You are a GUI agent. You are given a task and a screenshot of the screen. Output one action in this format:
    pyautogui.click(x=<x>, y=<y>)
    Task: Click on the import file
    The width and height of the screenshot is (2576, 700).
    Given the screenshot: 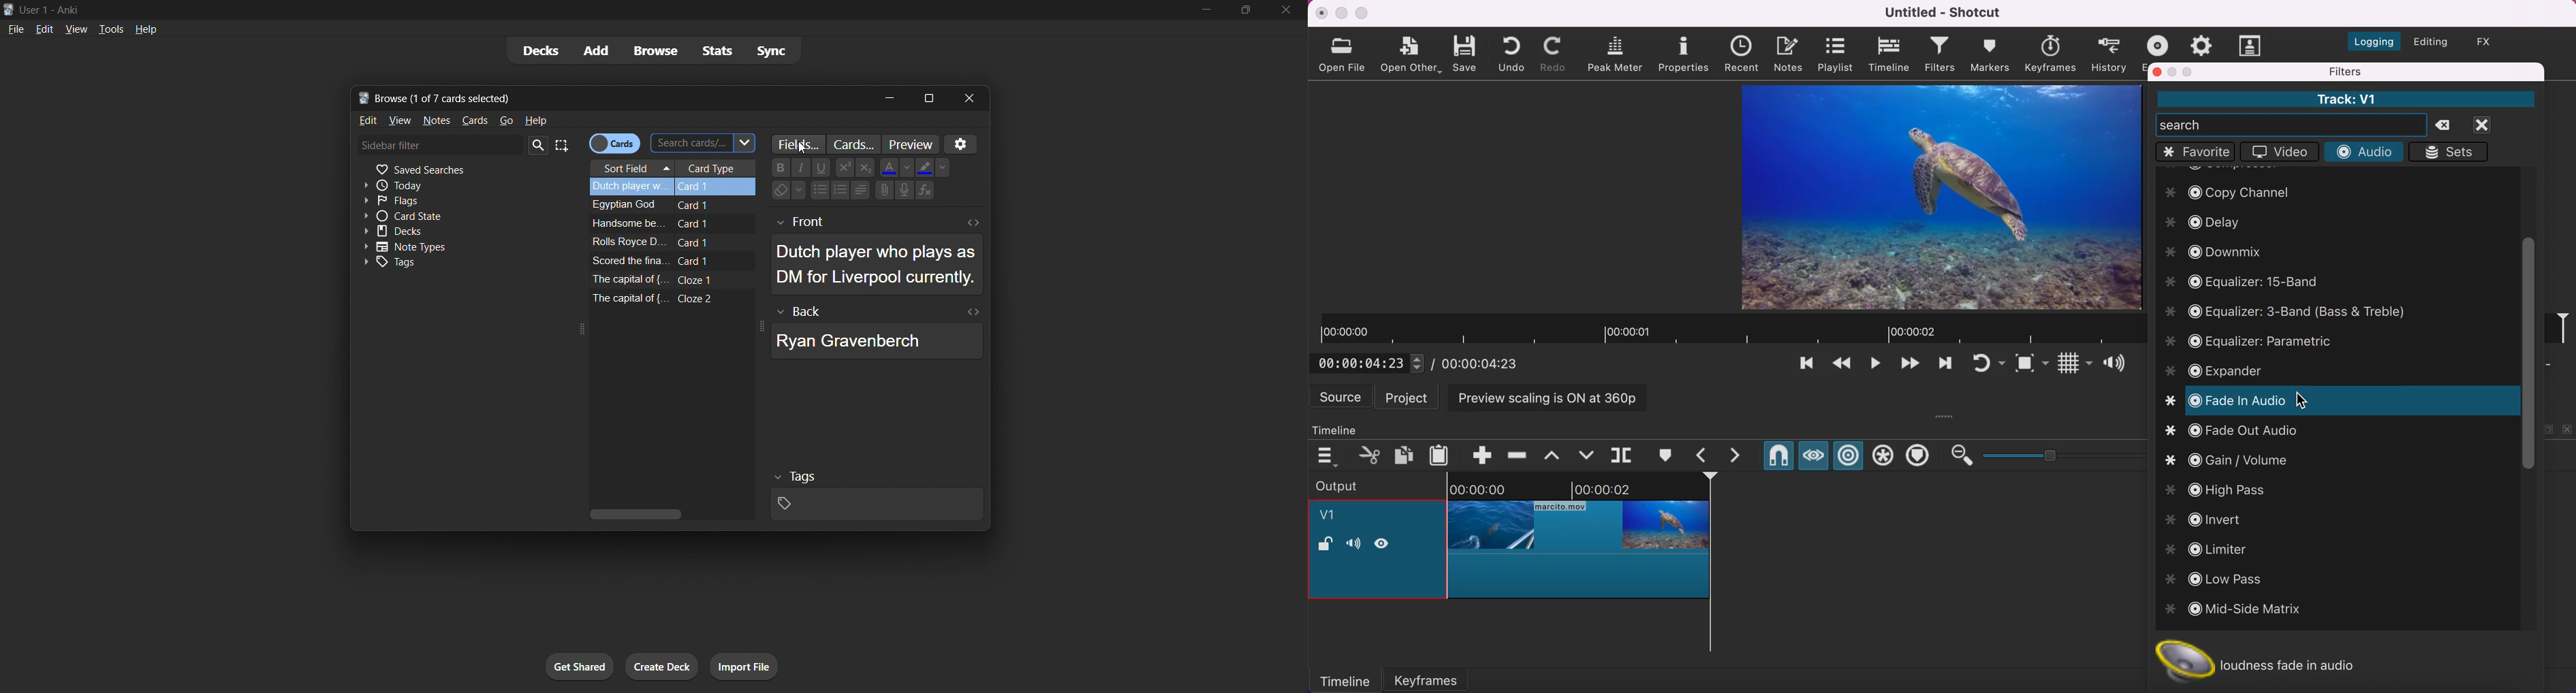 What is the action you would take?
    pyautogui.click(x=748, y=666)
    